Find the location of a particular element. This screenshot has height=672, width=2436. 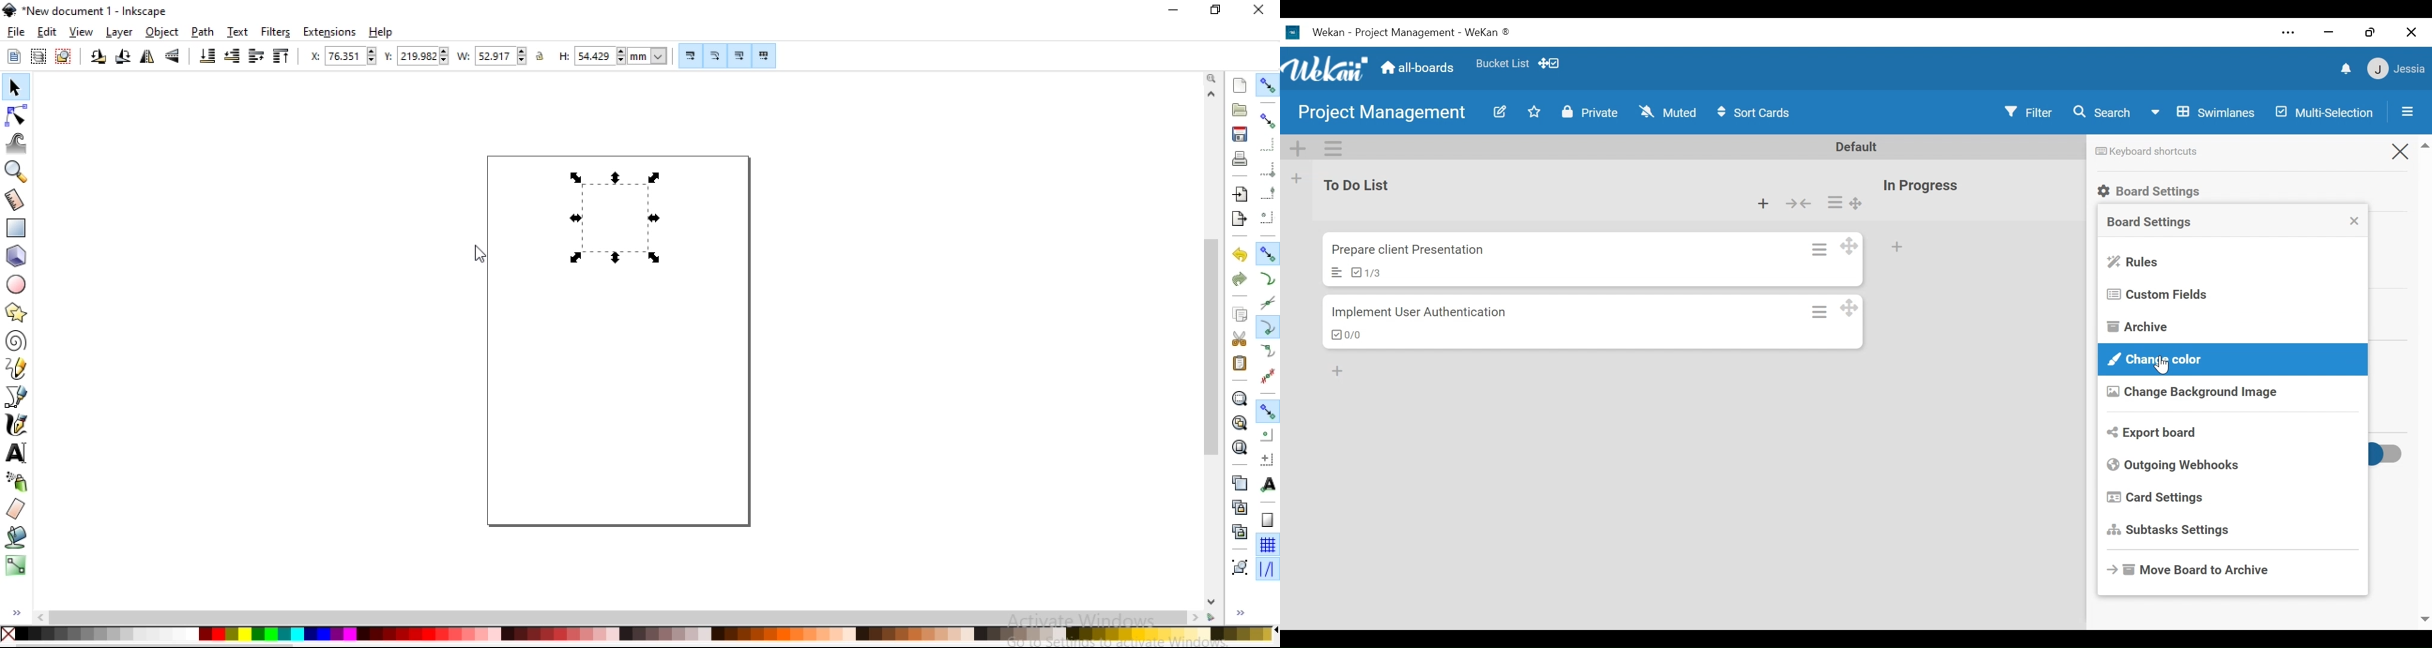

import a bitmap is located at coordinates (1241, 194).